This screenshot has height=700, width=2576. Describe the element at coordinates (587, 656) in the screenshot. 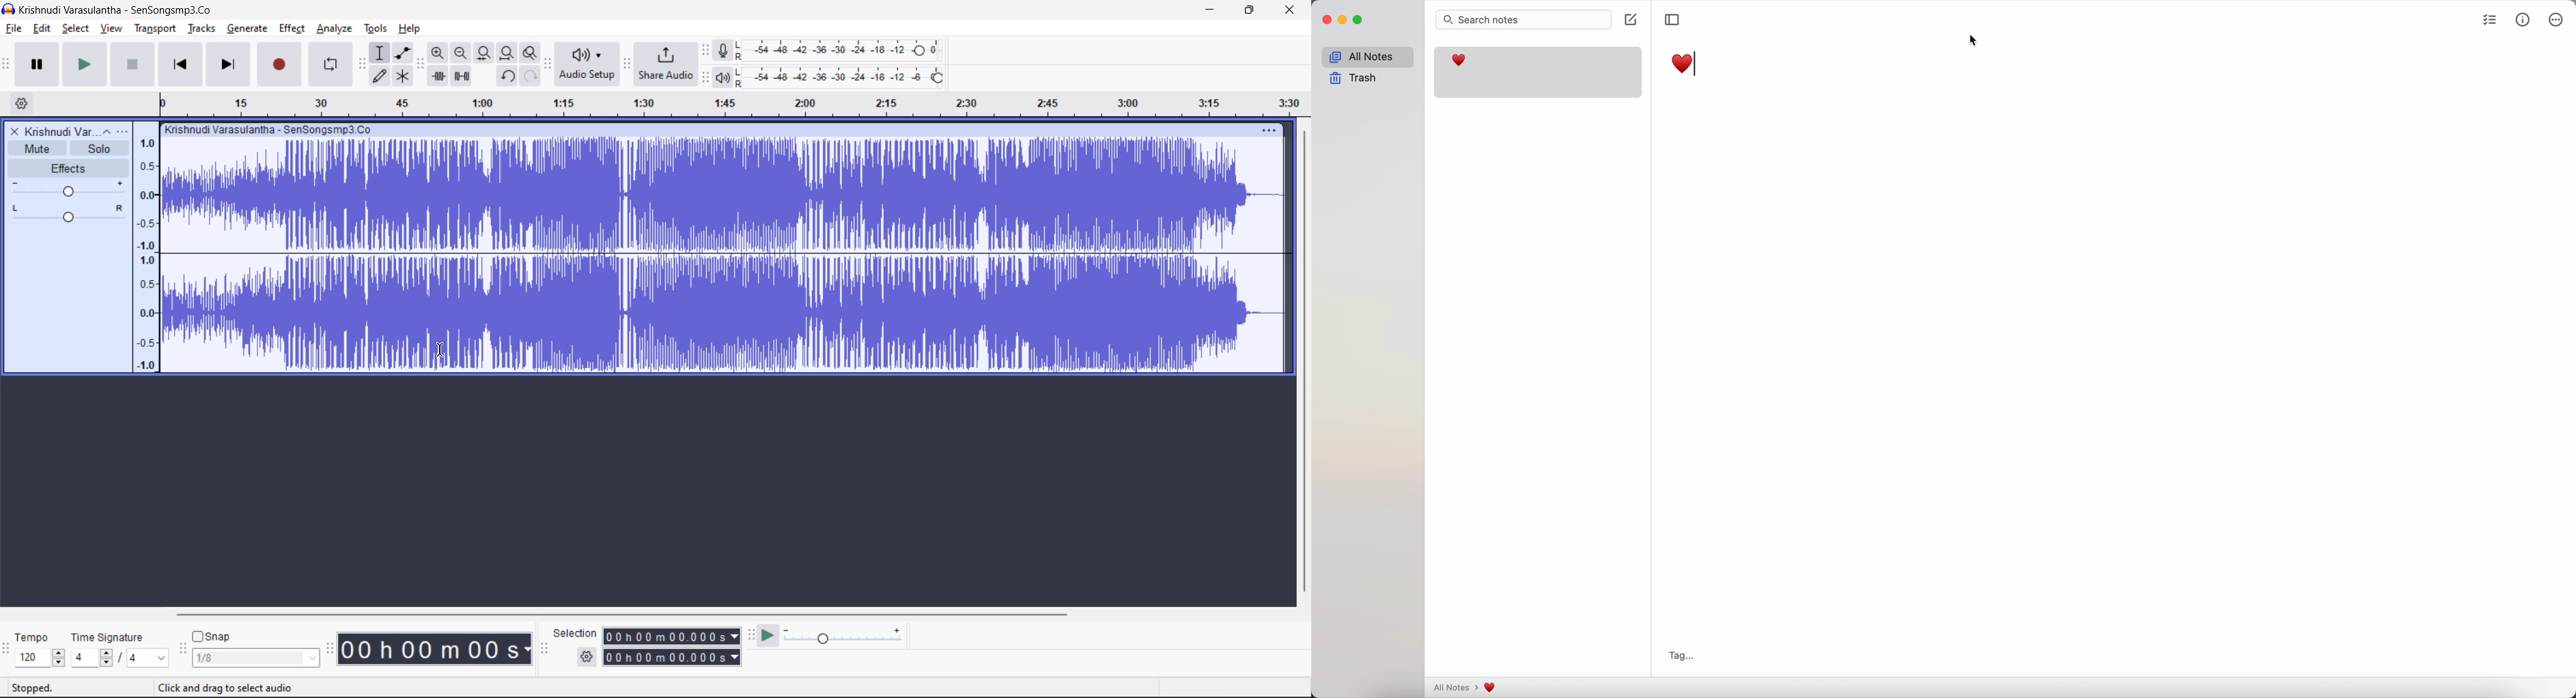

I see `selection settings` at that location.